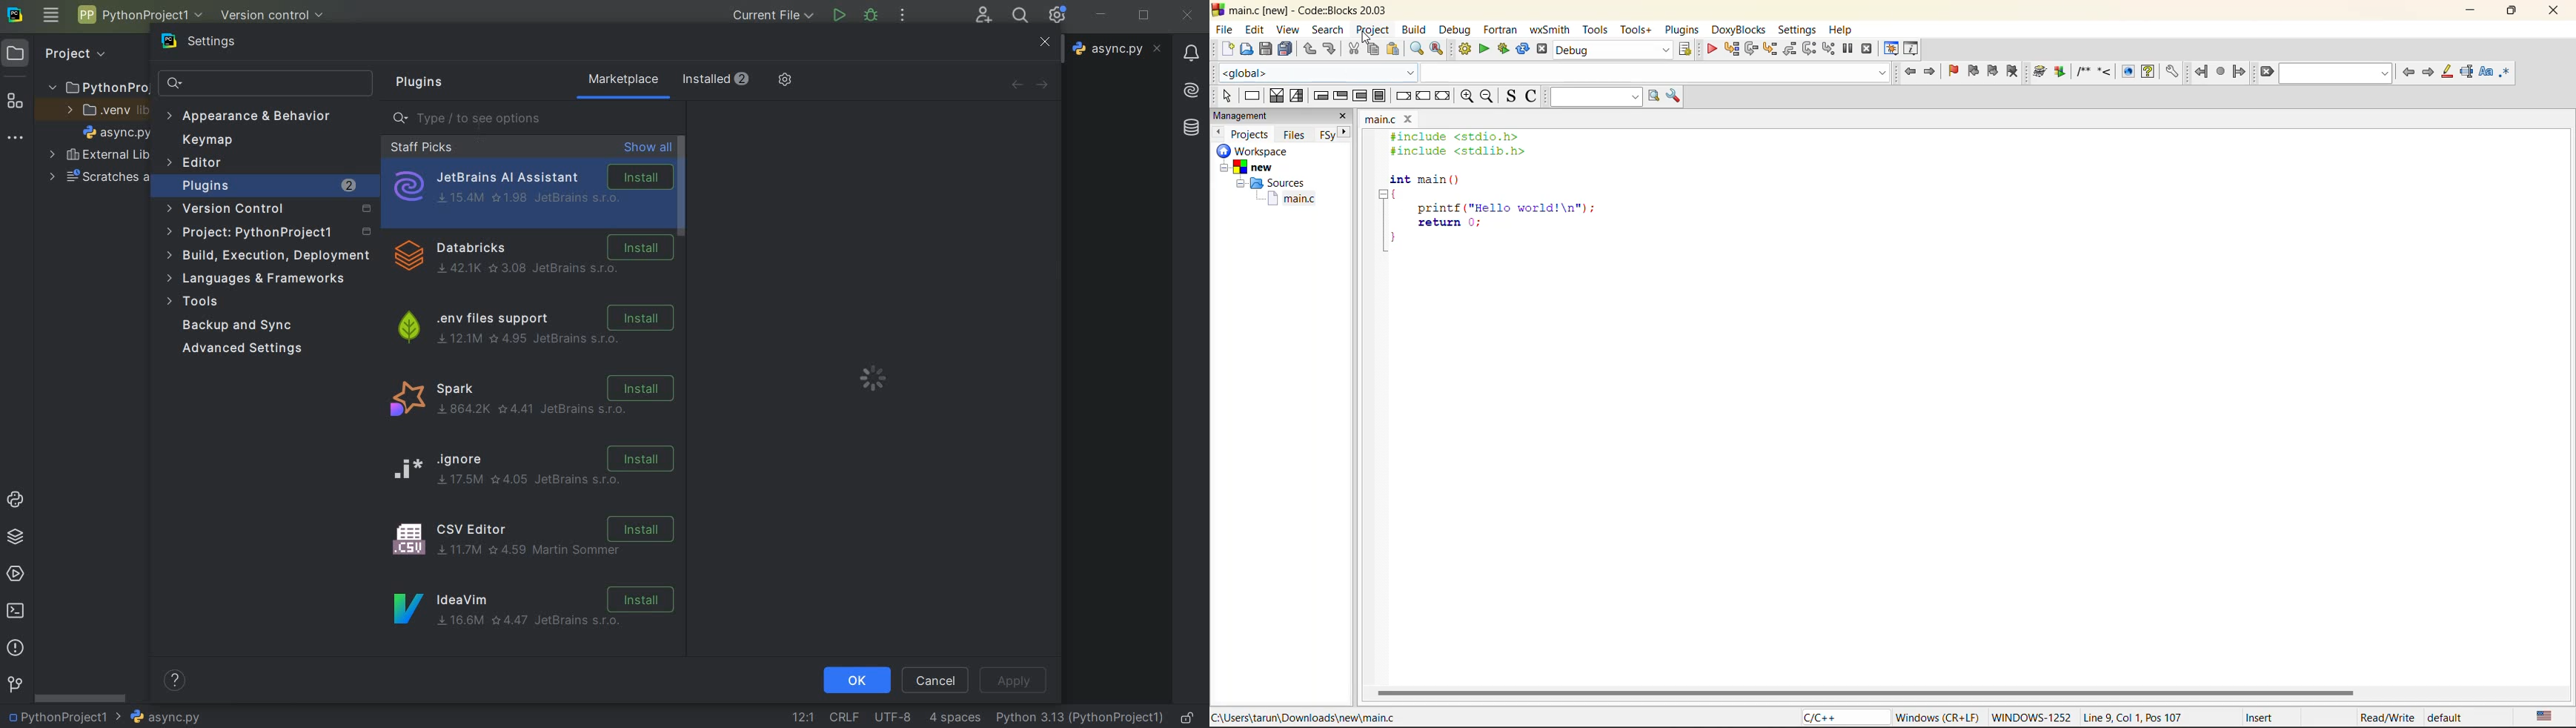 This screenshot has height=728, width=2576. What do you see at coordinates (1191, 91) in the screenshot?
I see `AI Assistant` at bounding box center [1191, 91].